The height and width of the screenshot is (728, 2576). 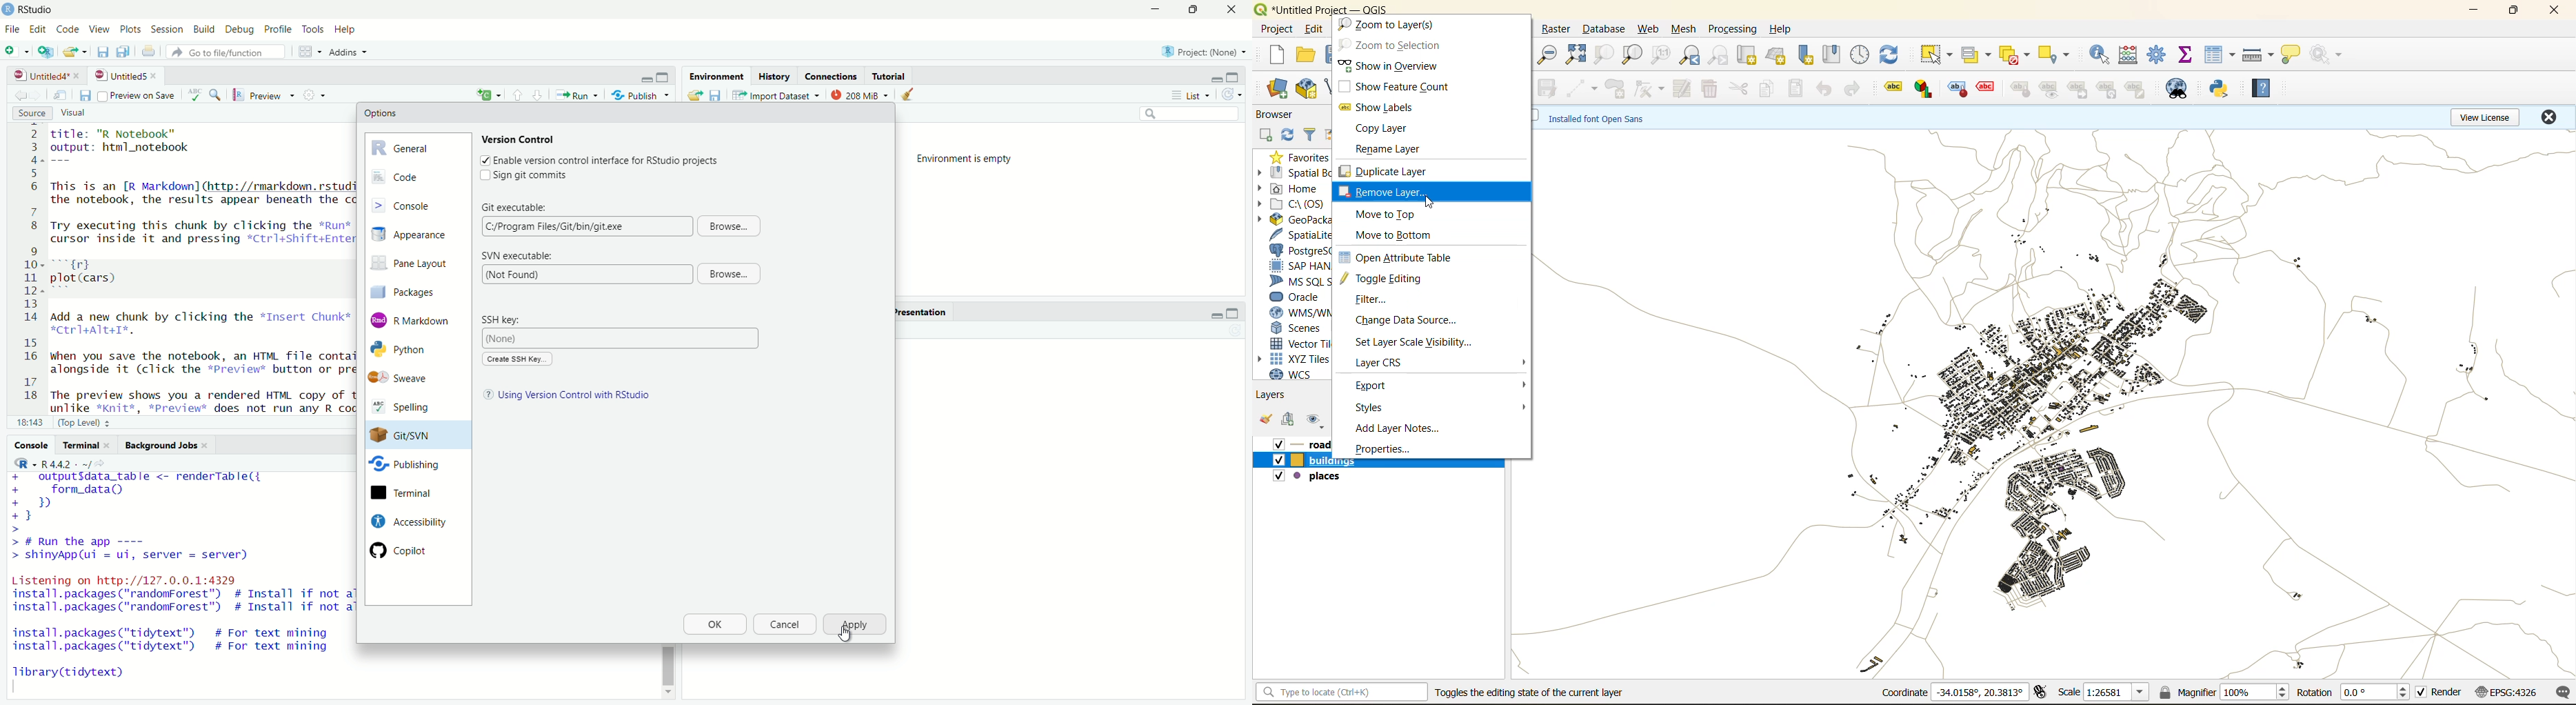 What do you see at coordinates (103, 52) in the screenshot?
I see `save current document` at bounding box center [103, 52].